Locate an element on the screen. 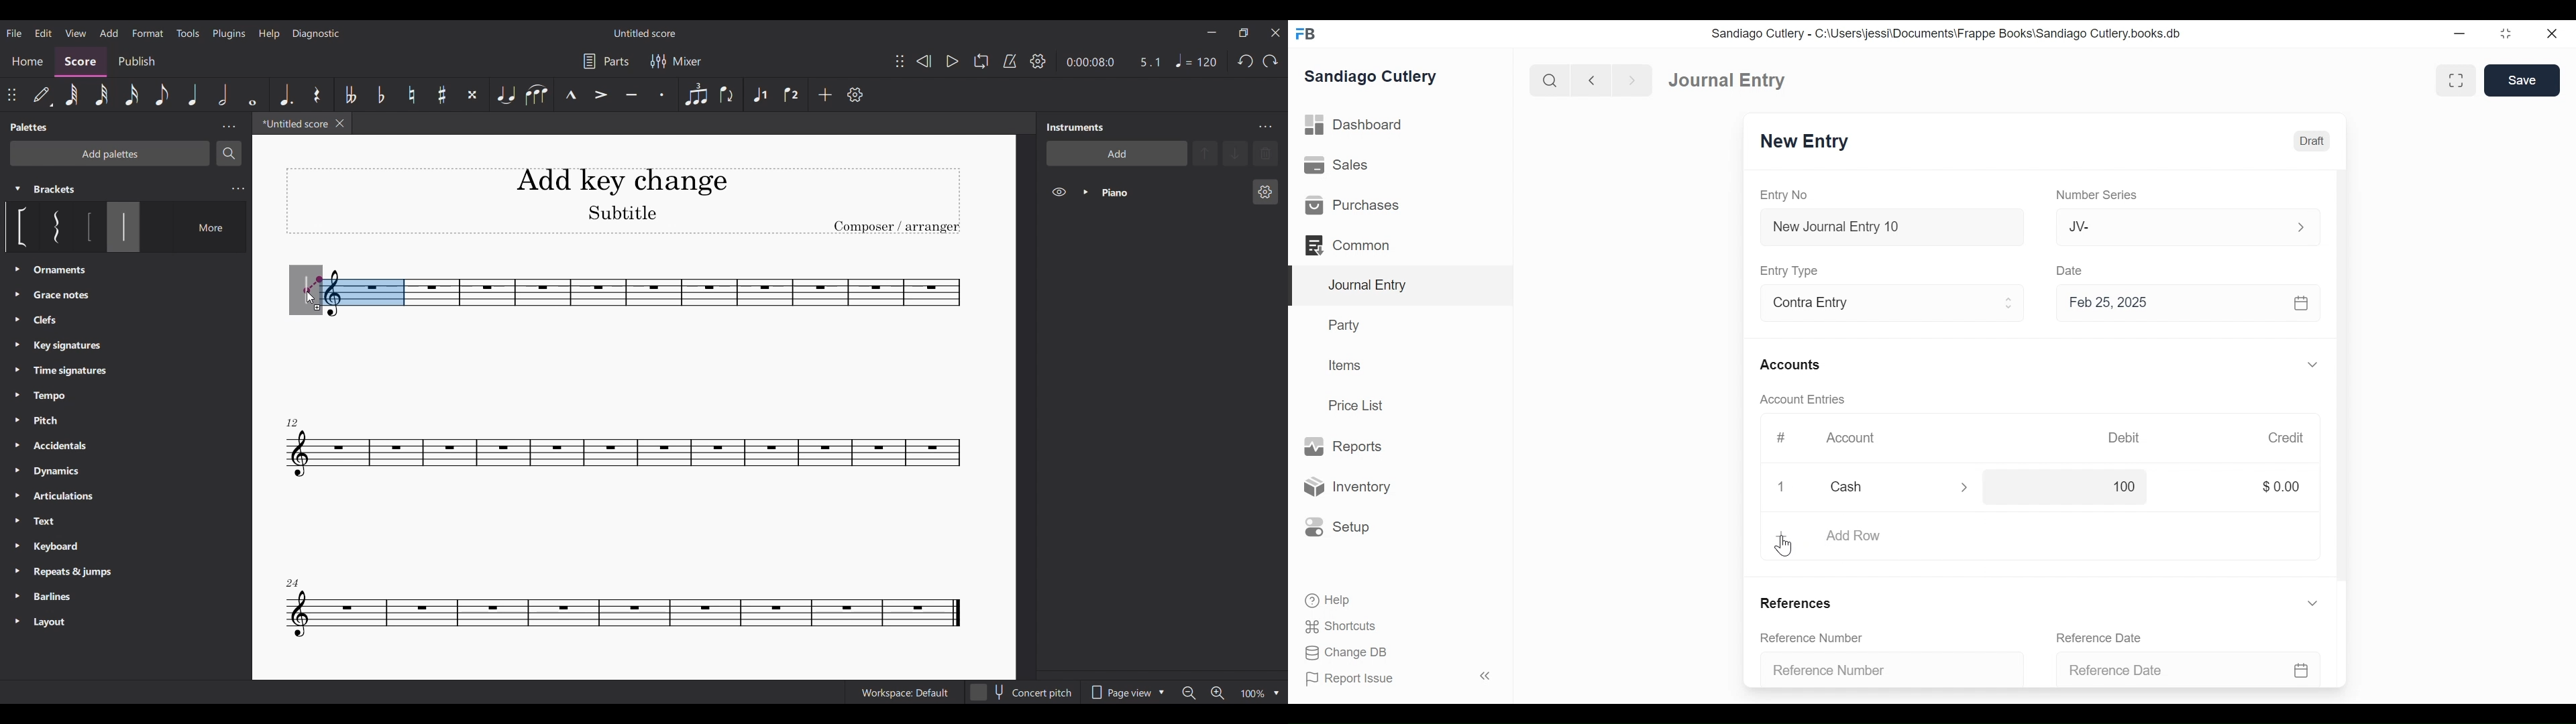 This screenshot has height=728, width=2576. Toggle natural is located at coordinates (412, 94).